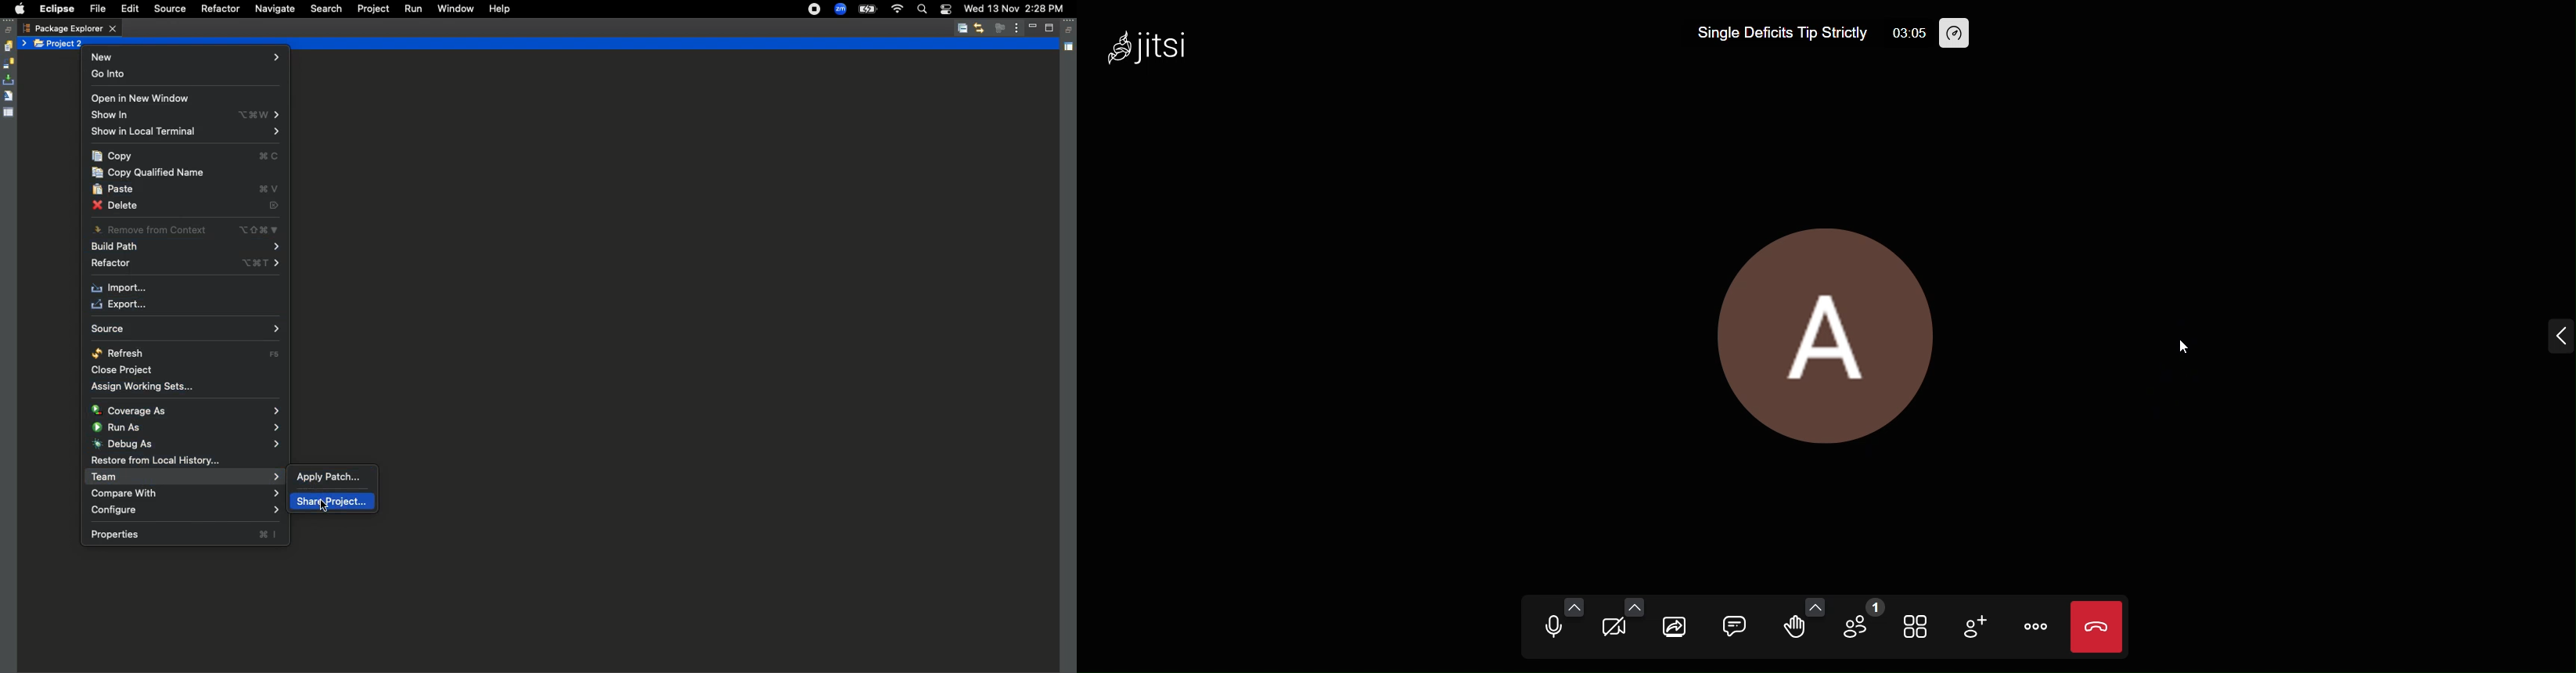  Describe the element at coordinates (325, 505) in the screenshot. I see `pointer cursor` at that location.